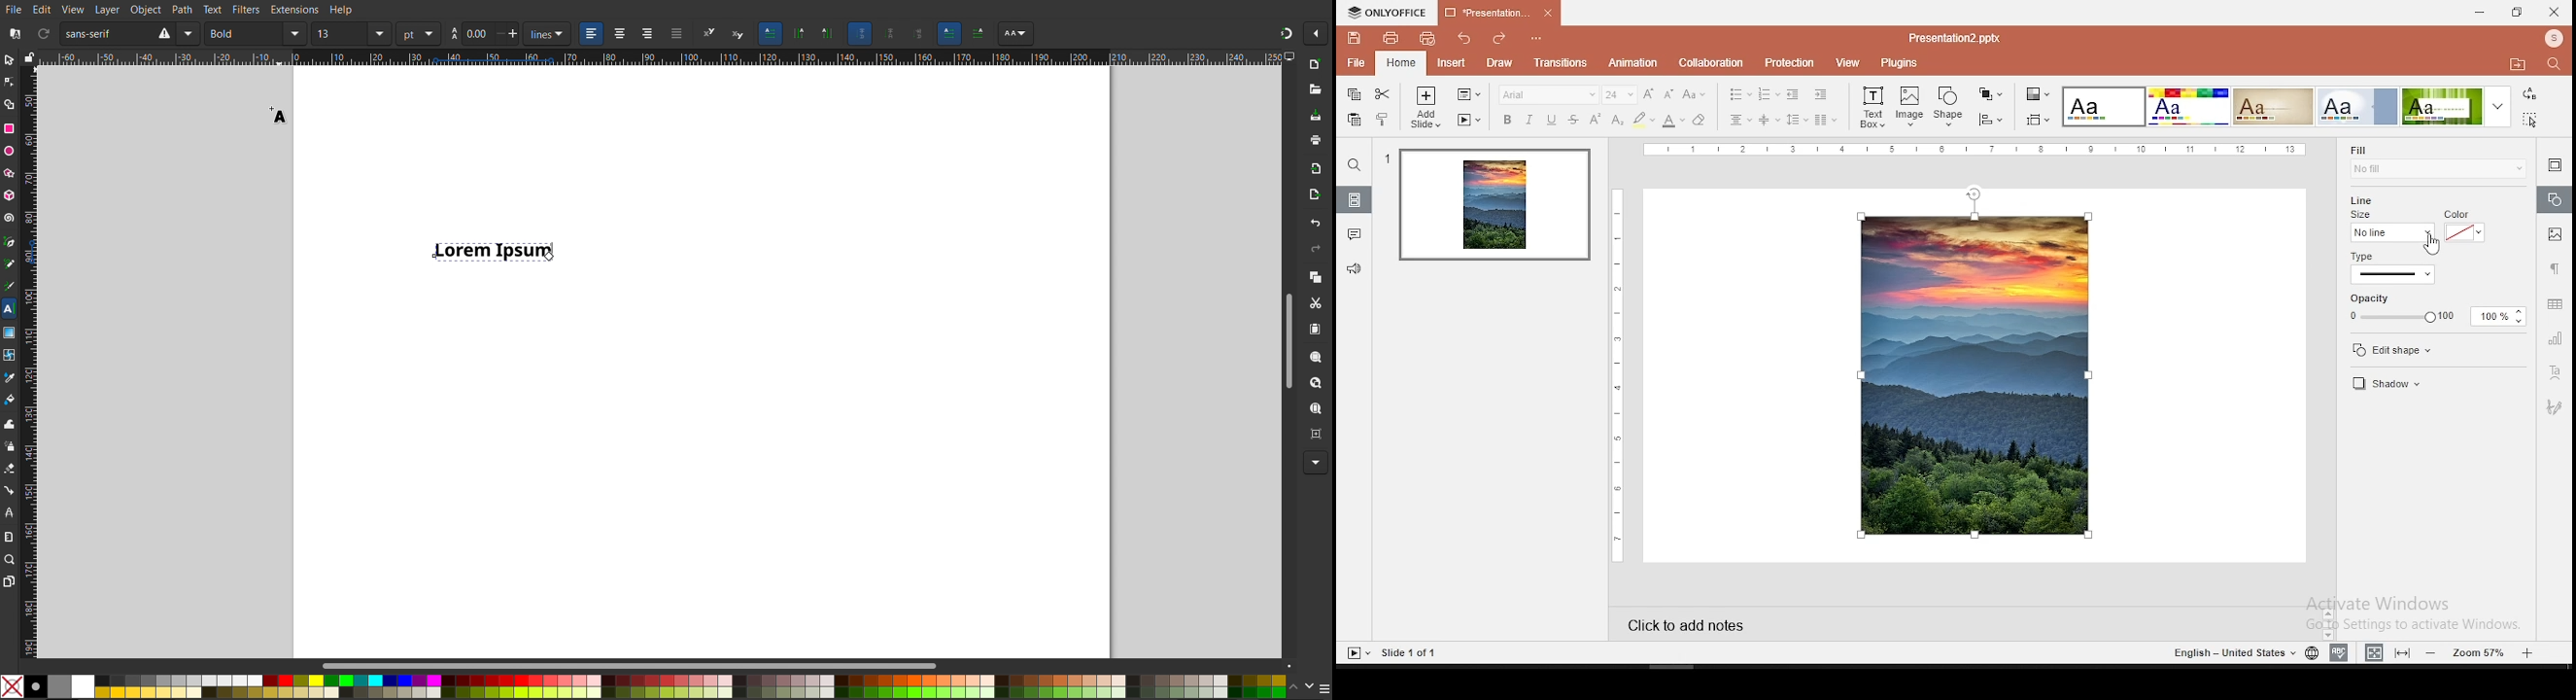 The image size is (2576, 700). I want to click on Text Tool, so click(8, 309).